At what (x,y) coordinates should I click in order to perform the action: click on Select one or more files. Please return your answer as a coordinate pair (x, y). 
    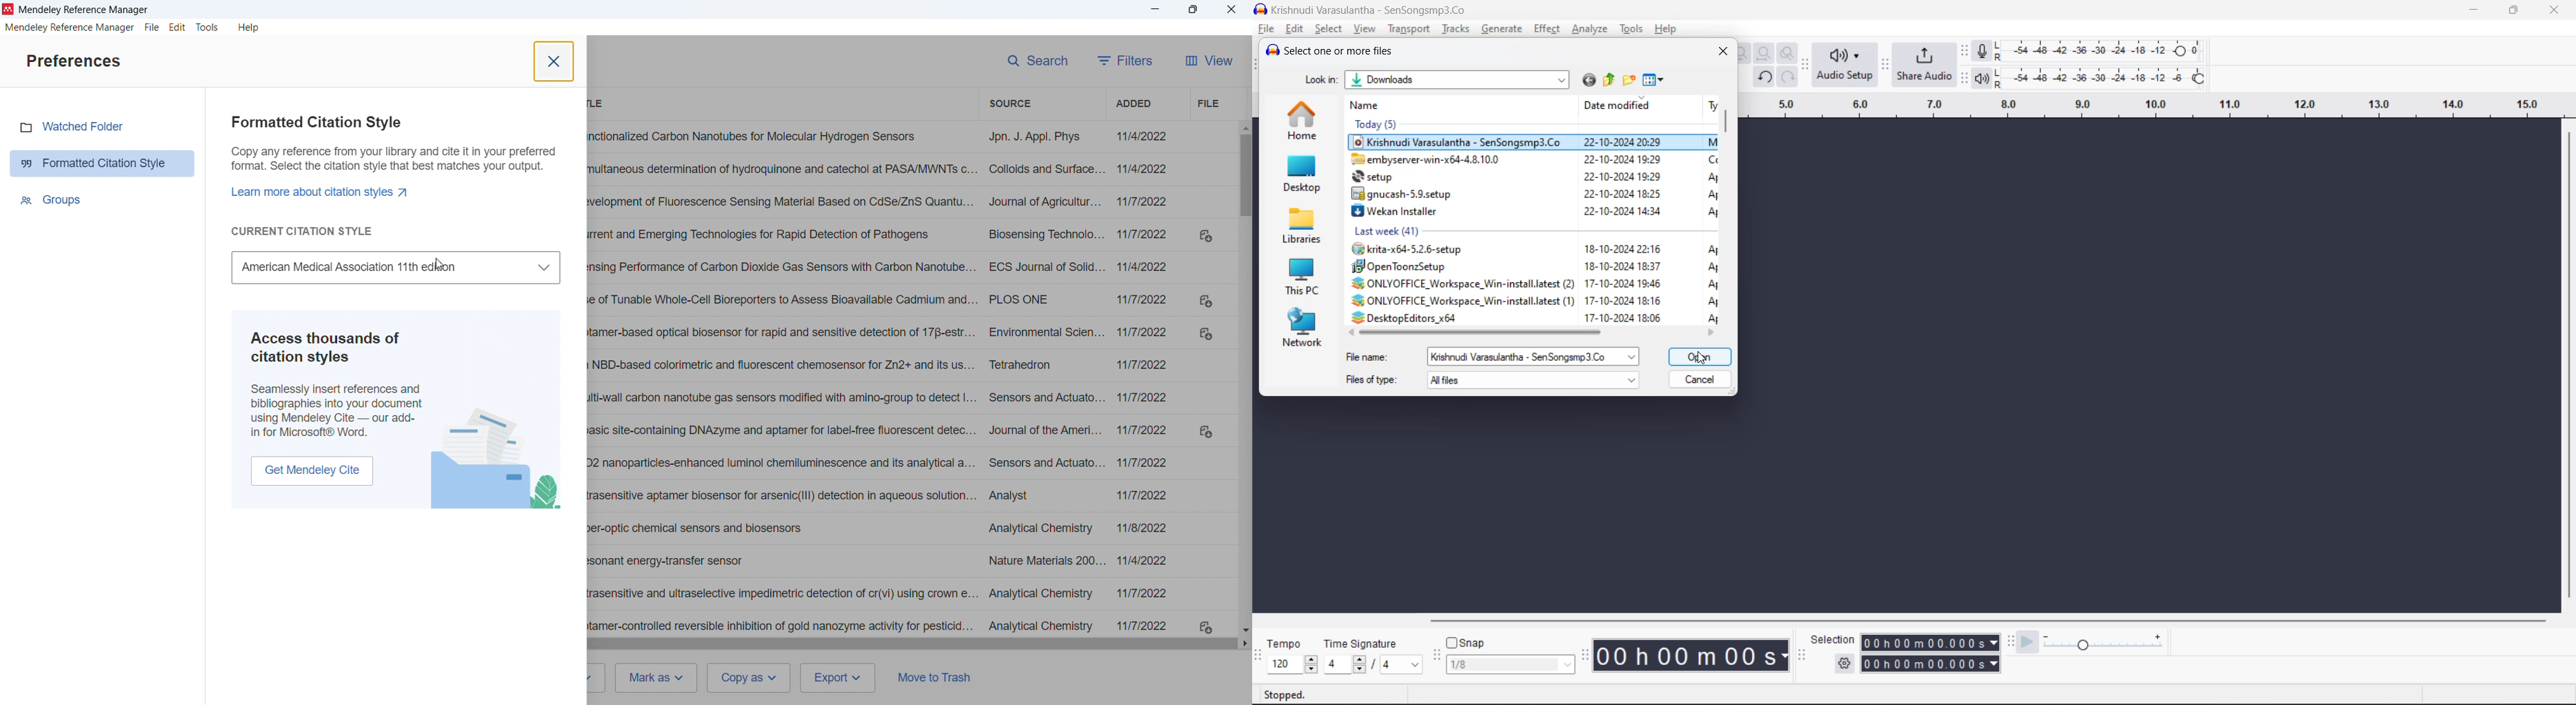
    Looking at the image, I should click on (1336, 50).